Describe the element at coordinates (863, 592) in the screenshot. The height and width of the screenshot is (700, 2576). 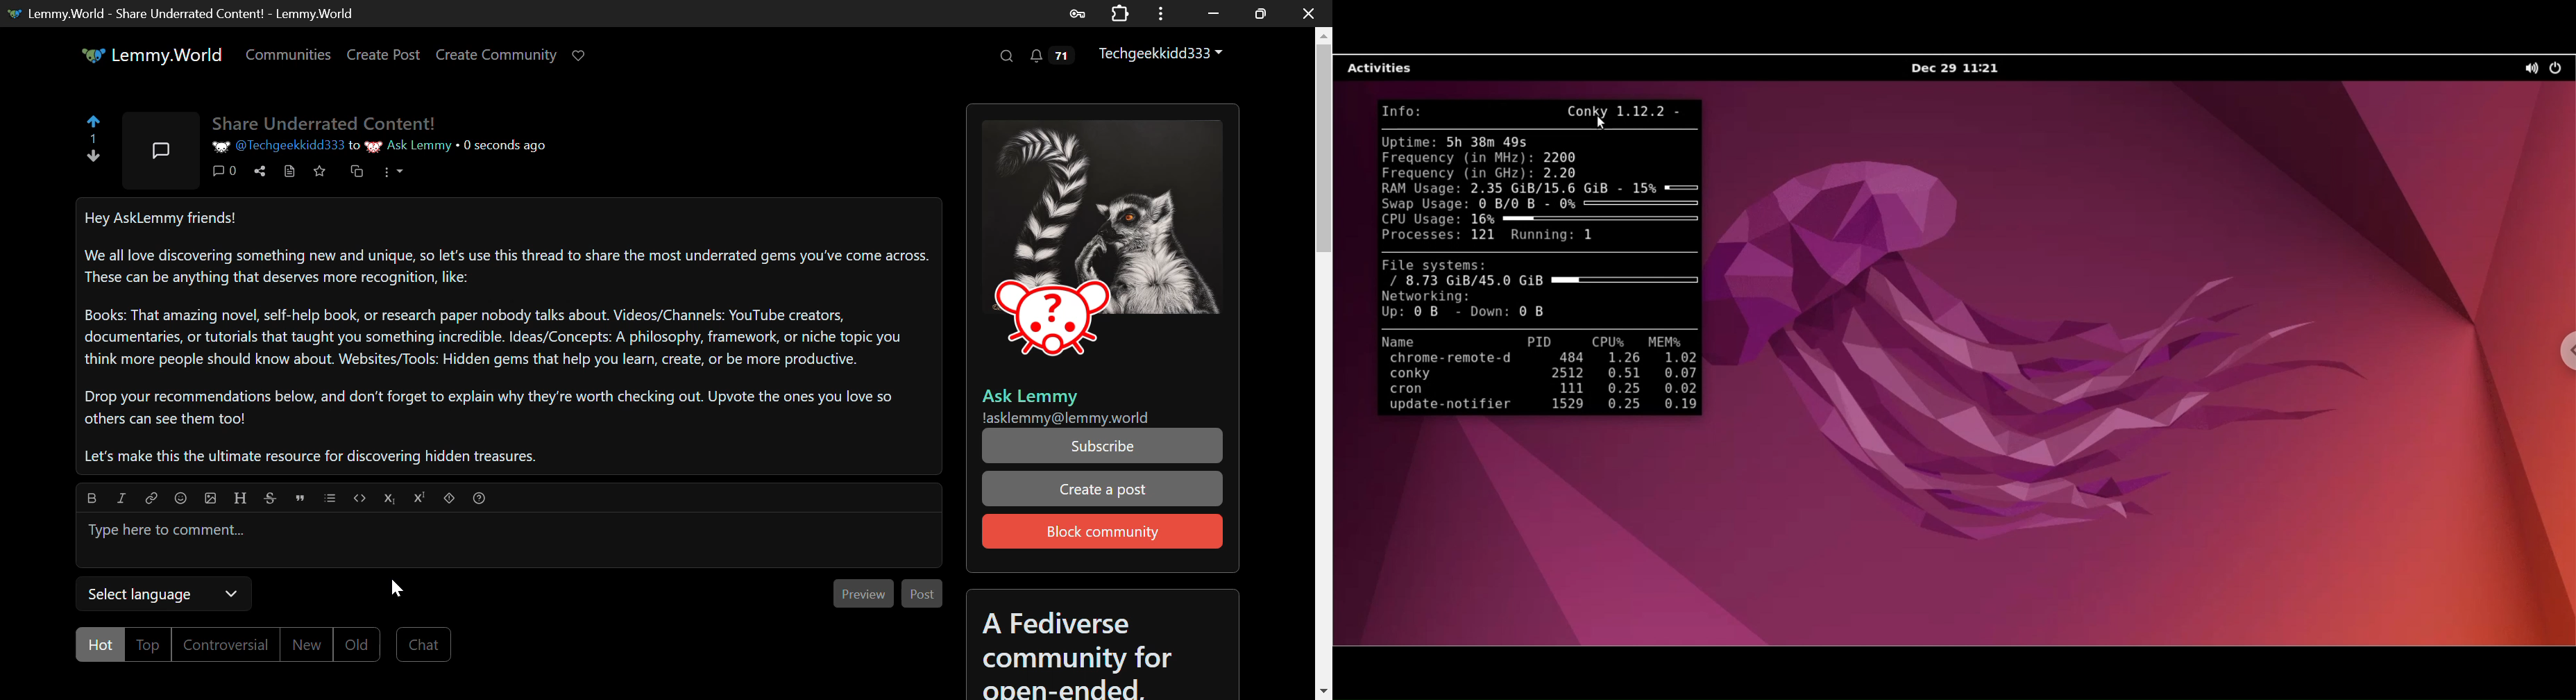
I see `Preview` at that location.